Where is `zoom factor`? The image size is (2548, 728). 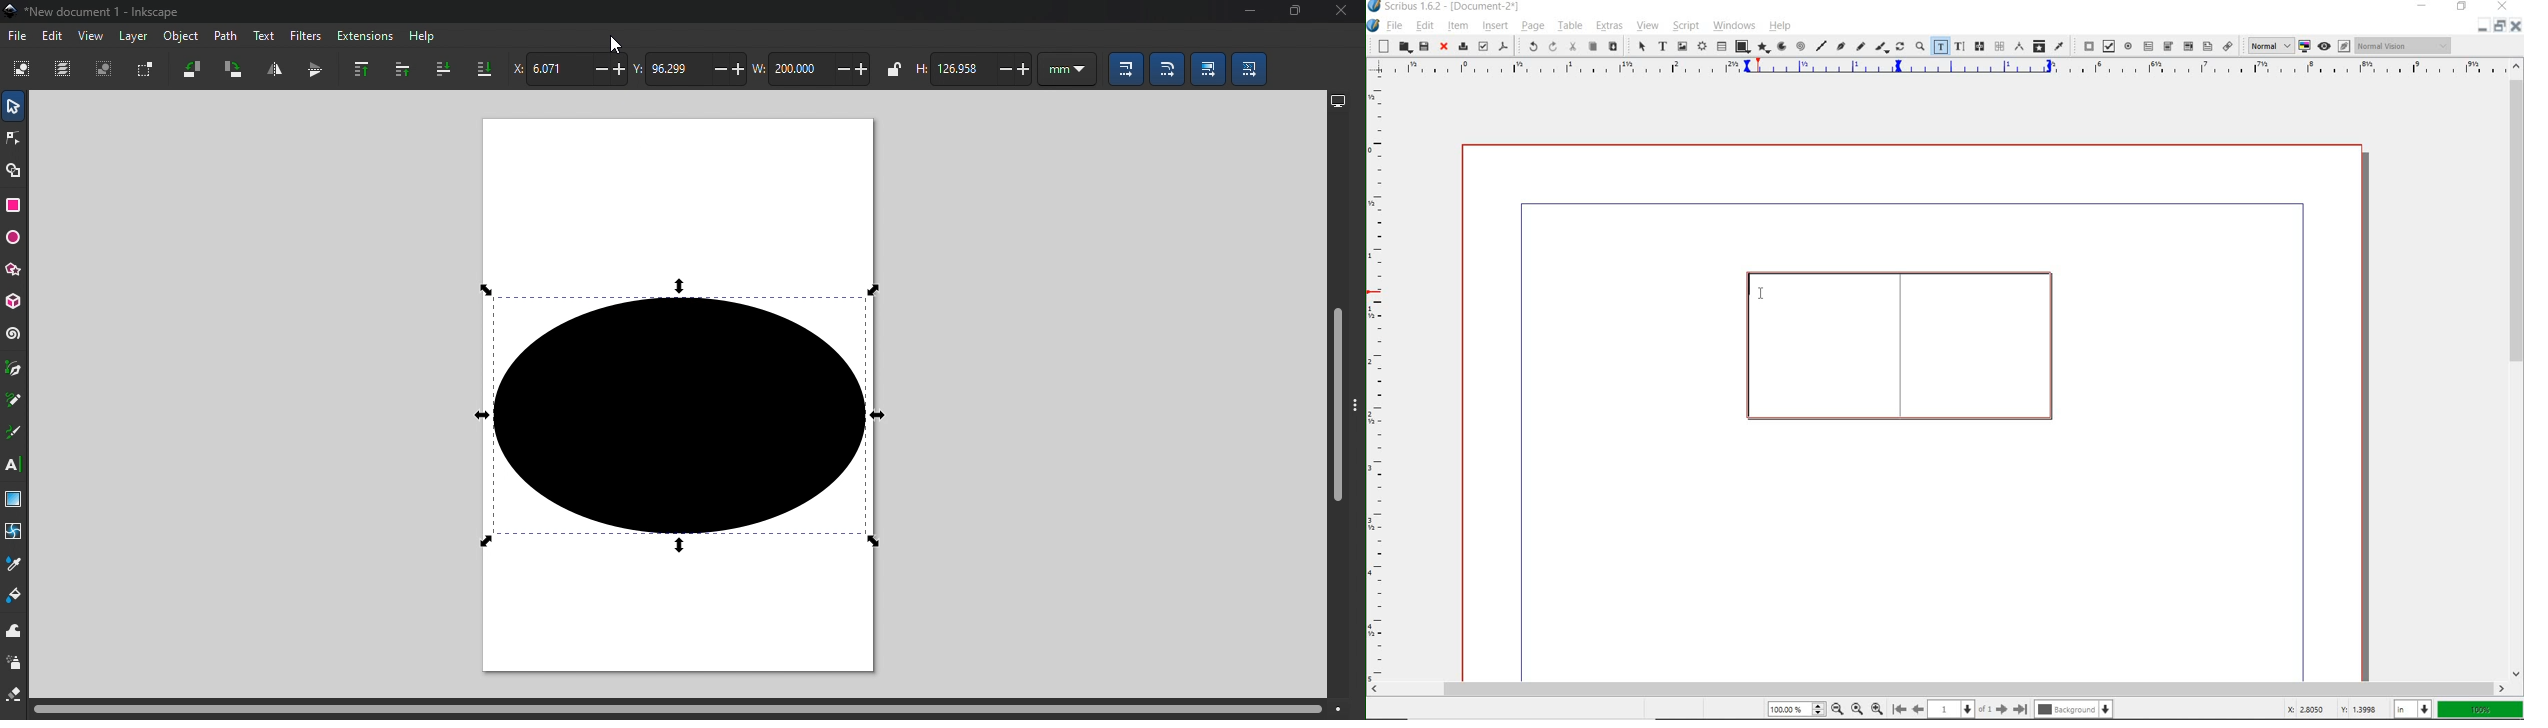 zoom factor is located at coordinates (2480, 708).